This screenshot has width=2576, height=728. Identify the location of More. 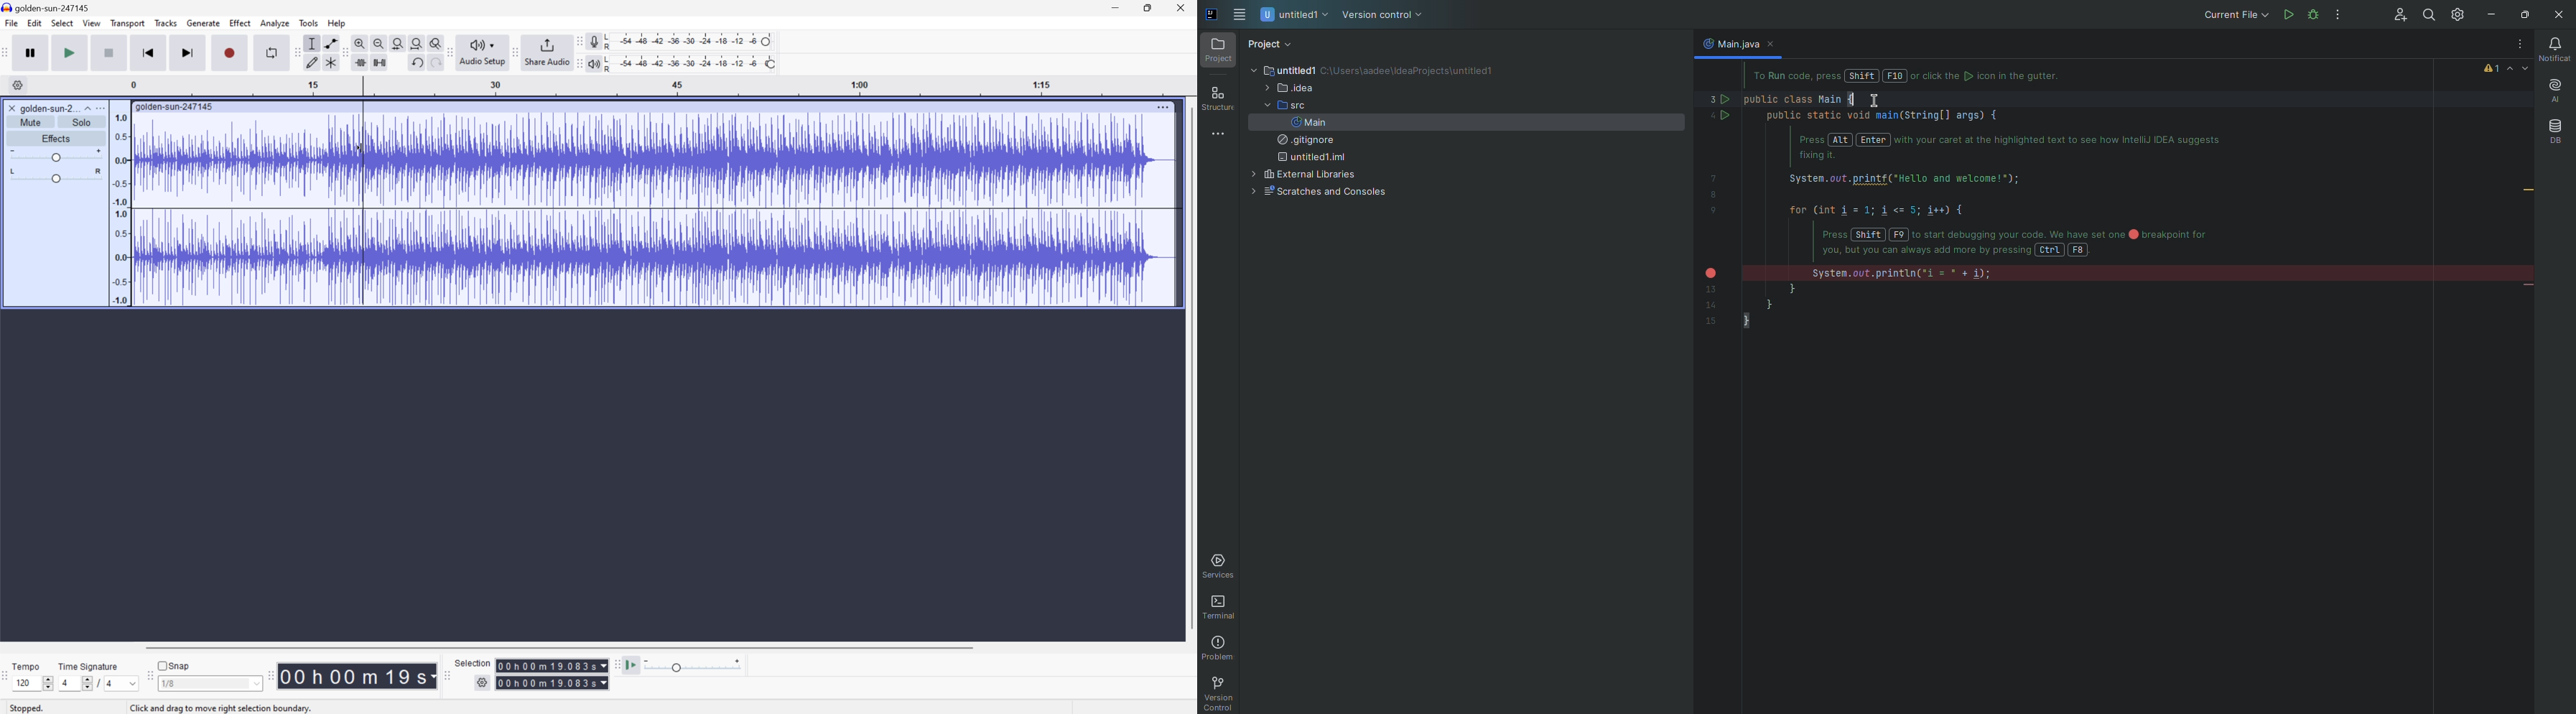
(102, 107).